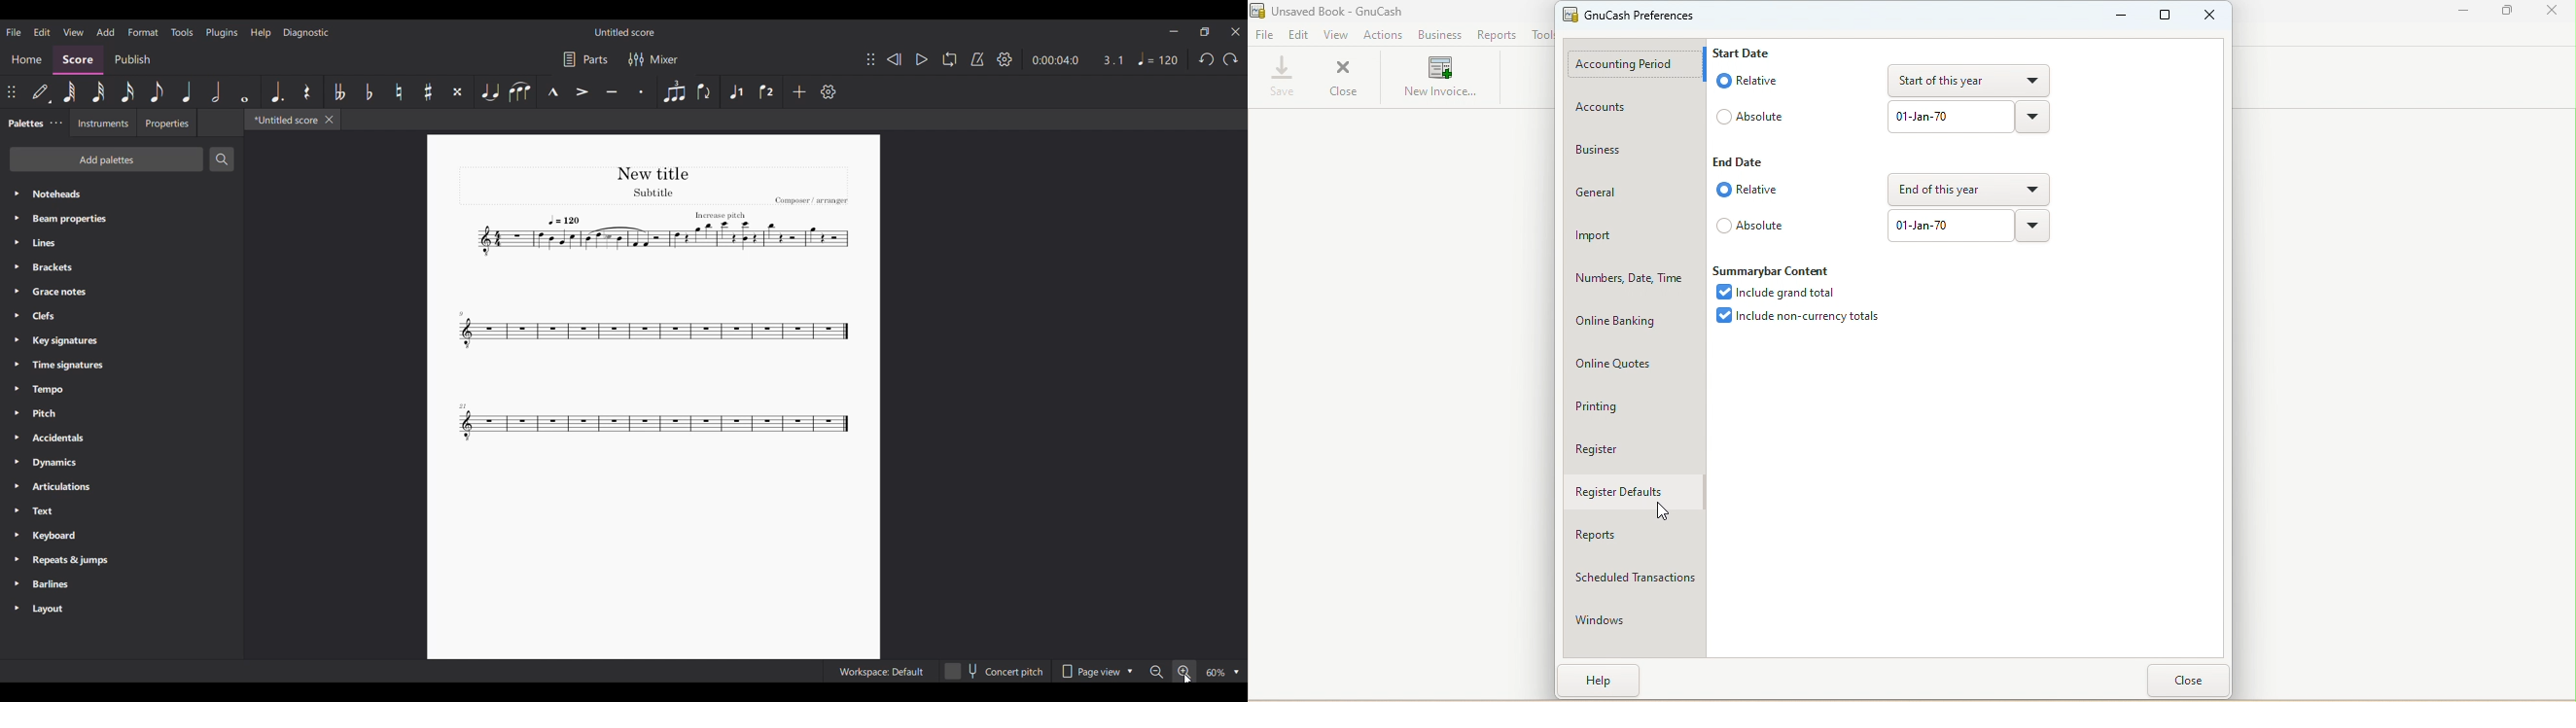 This screenshot has width=2576, height=728. What do you see at coordinates (42, 32) in the screenshot?
I see `Edit menu` at bounding box center [42, 32].